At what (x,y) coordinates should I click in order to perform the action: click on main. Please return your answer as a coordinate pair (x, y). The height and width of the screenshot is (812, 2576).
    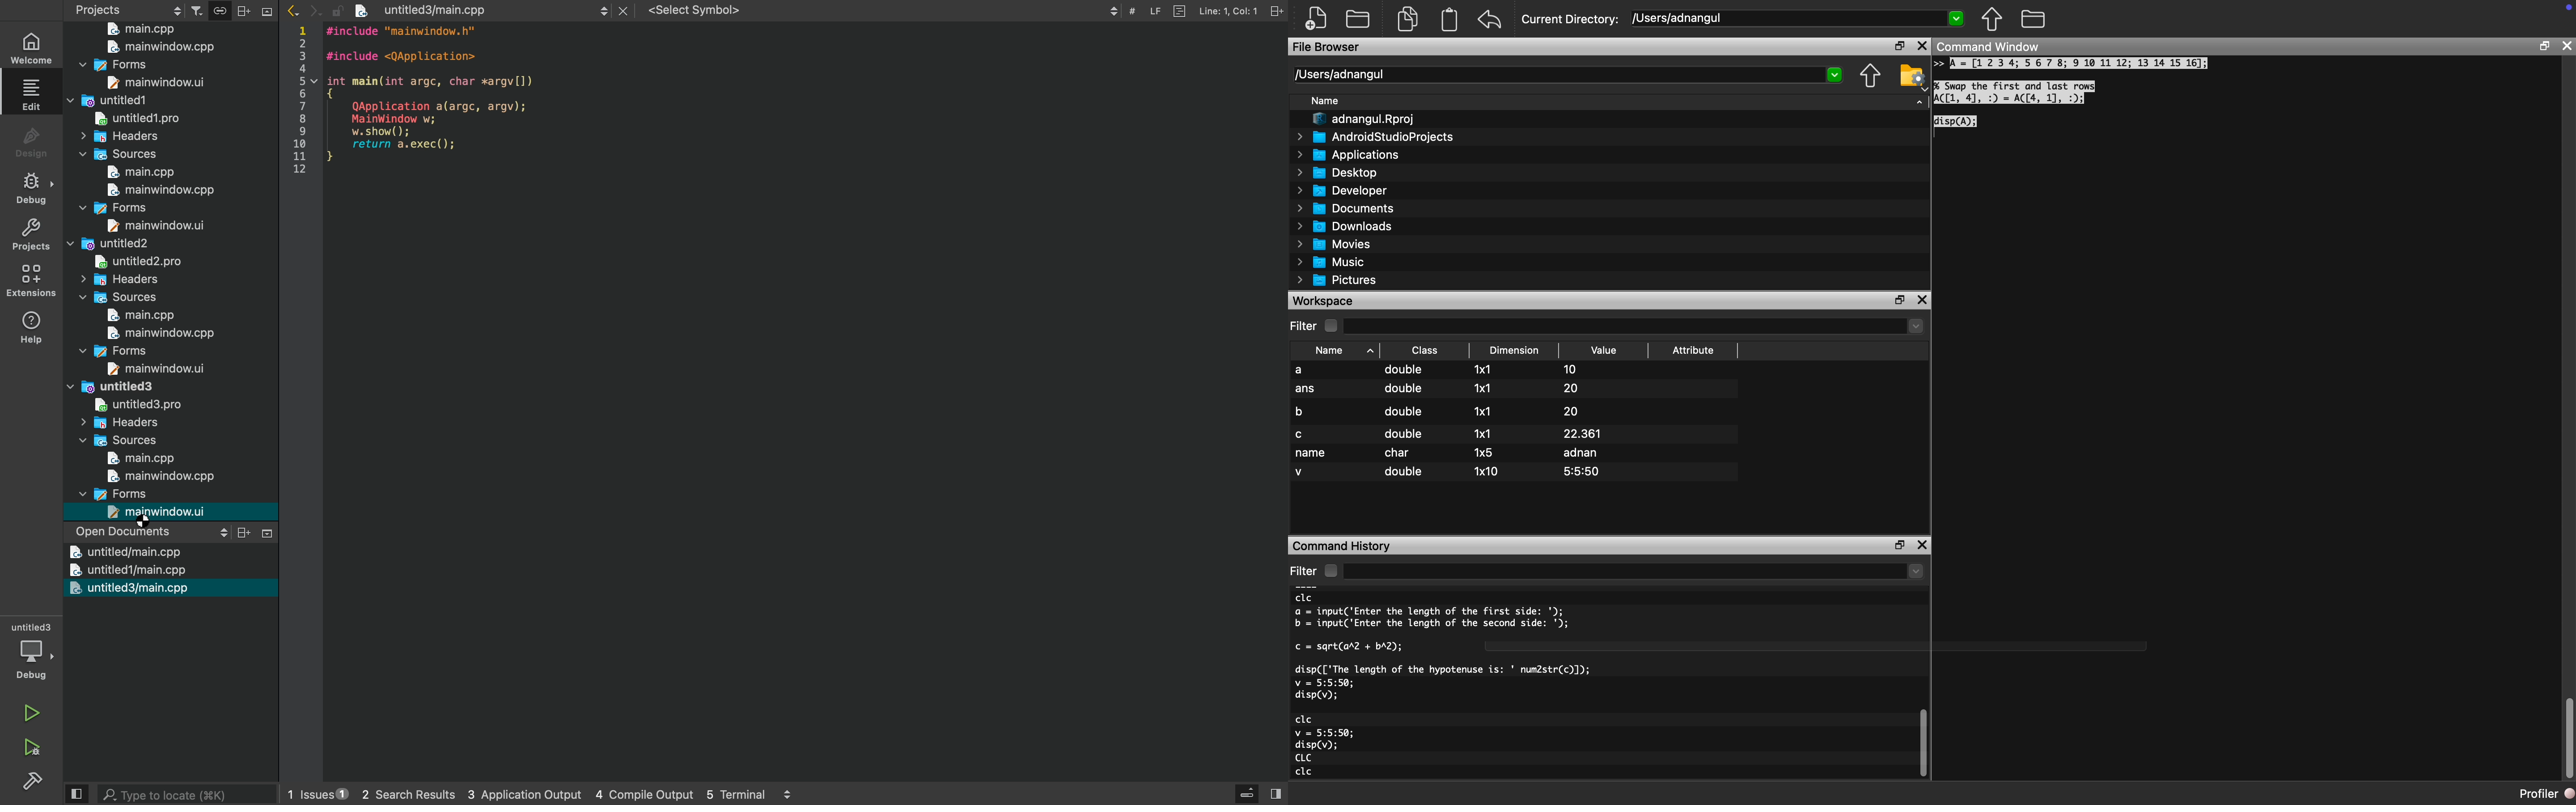
    Looking at the image, I should click on (158, 477).